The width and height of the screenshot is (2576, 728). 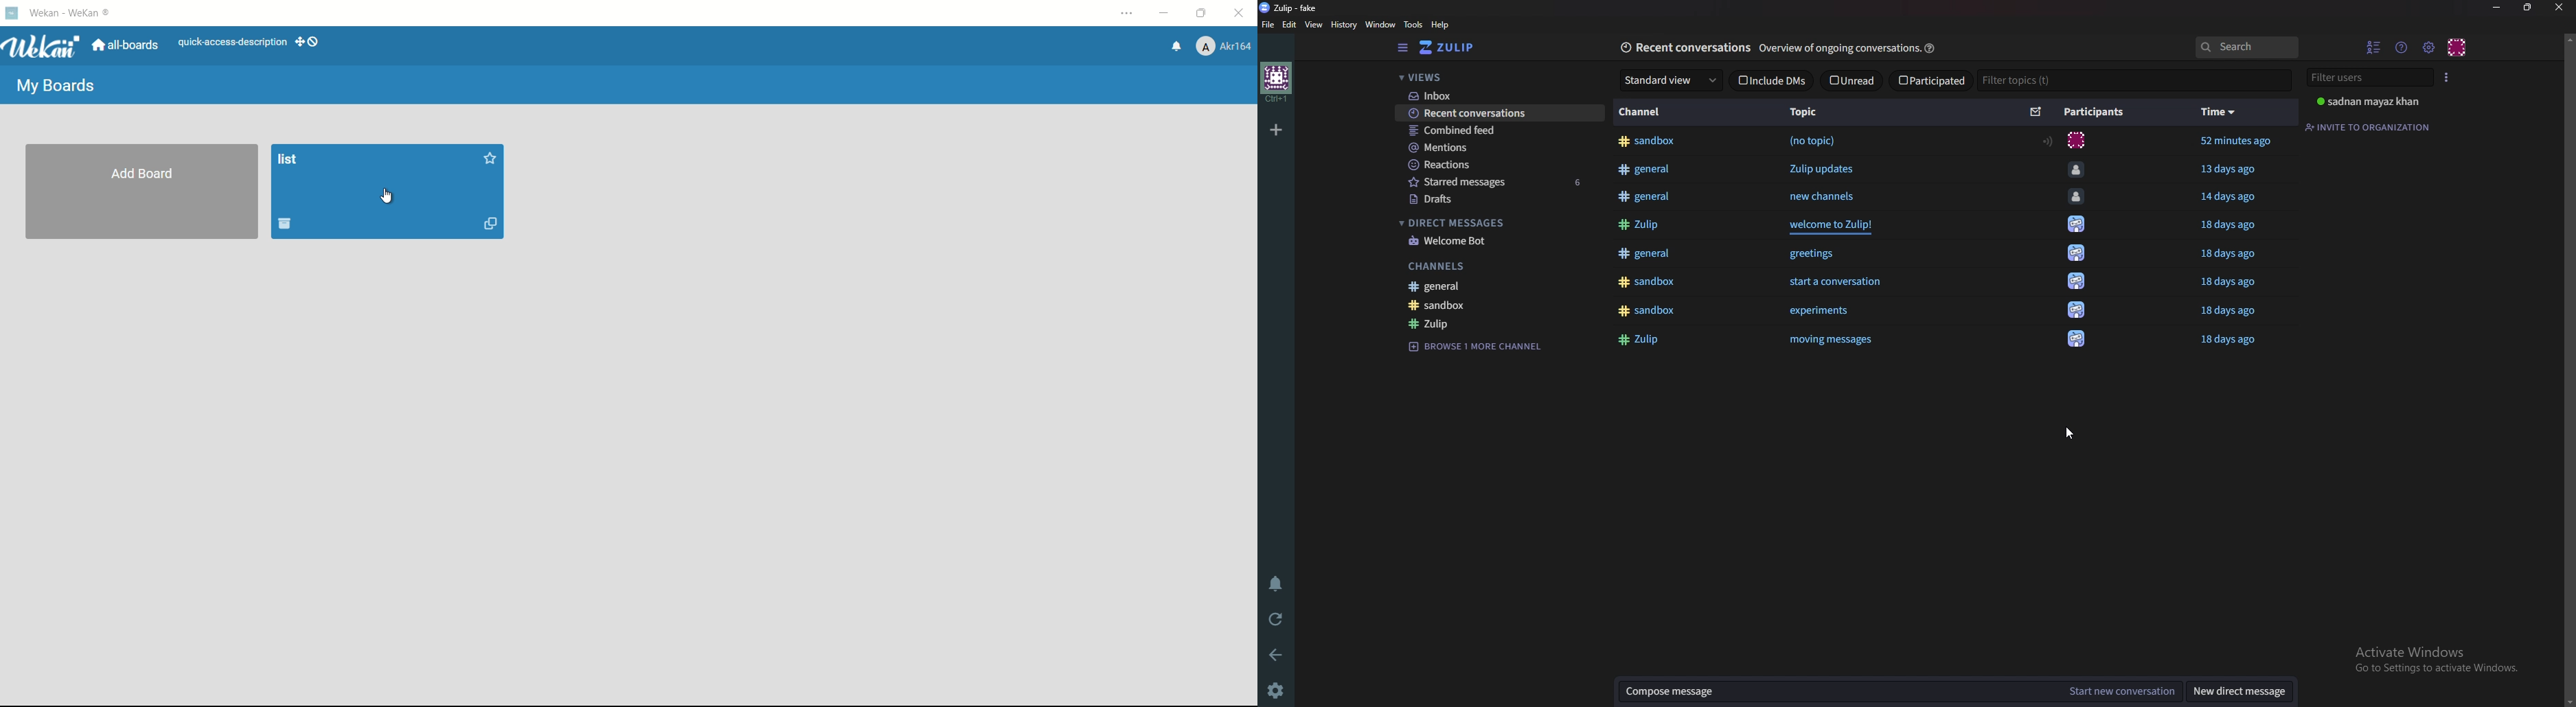 What do you see at coordinates (2365, 78) in the screenshot?
I see `Filter users` at bounding box center [2365, 78].